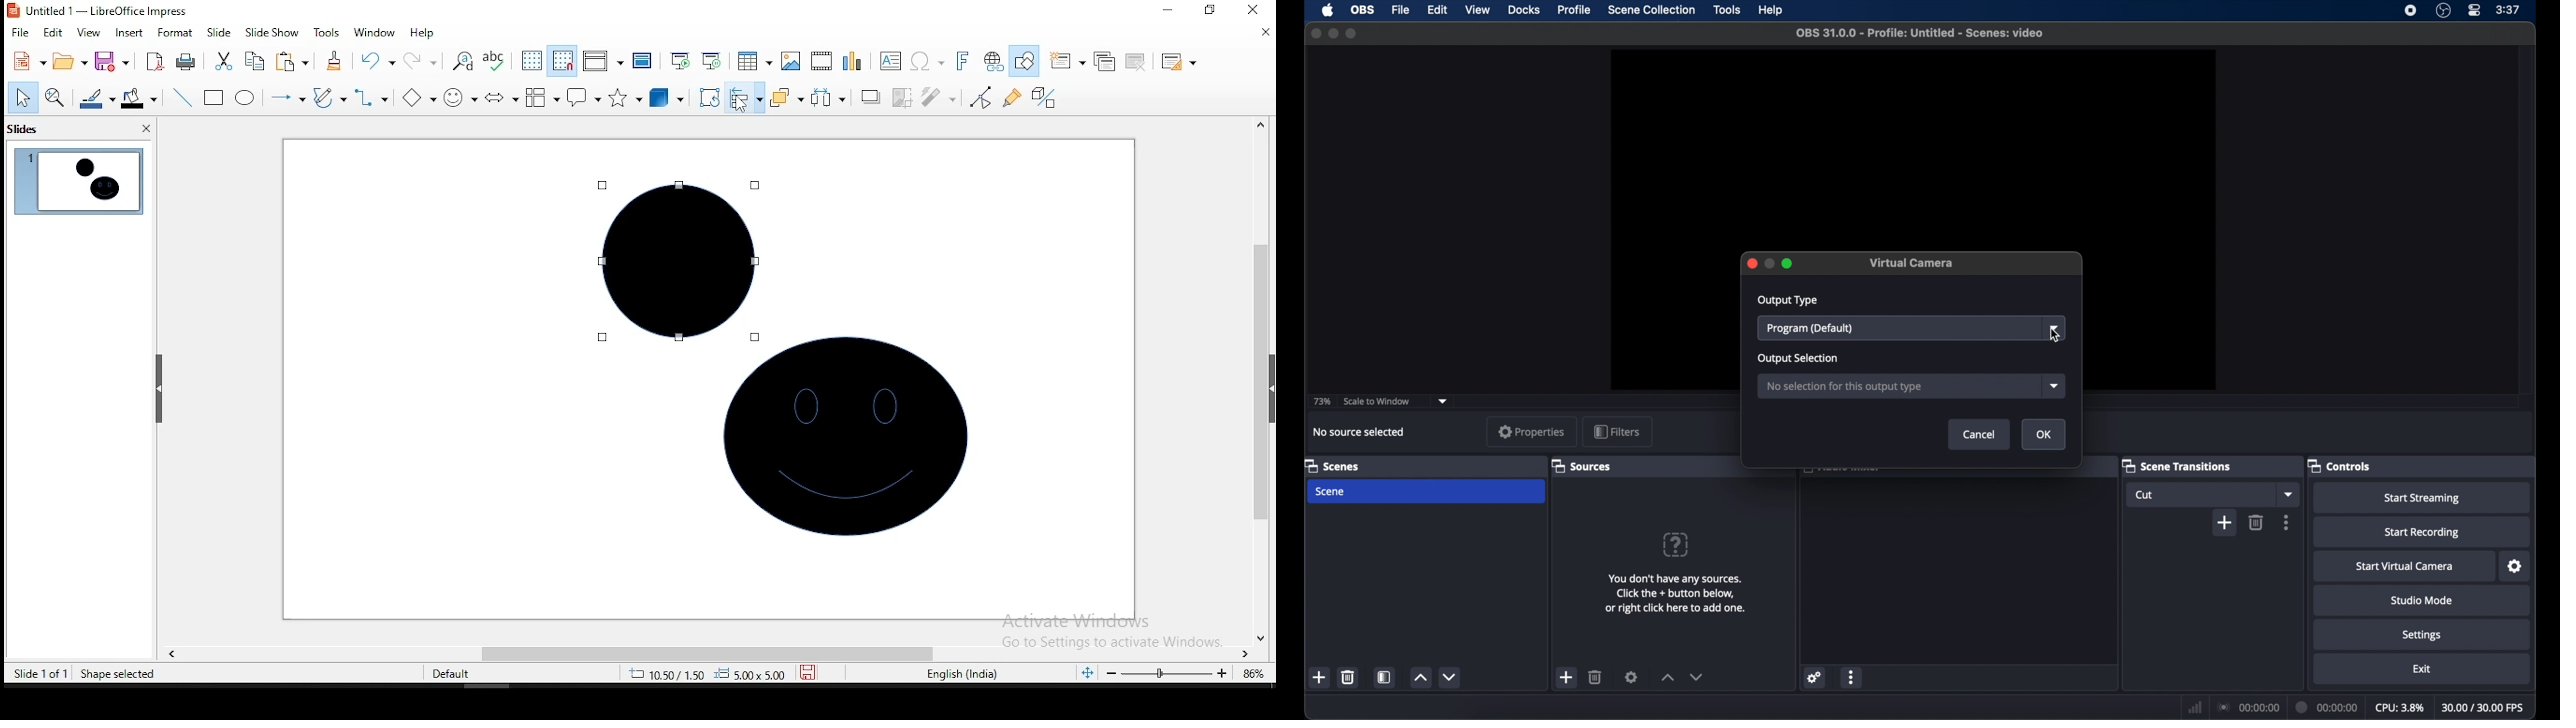 This screenshot has height=728, width=2576. I want to click on no source selected, so click(1363, 432).